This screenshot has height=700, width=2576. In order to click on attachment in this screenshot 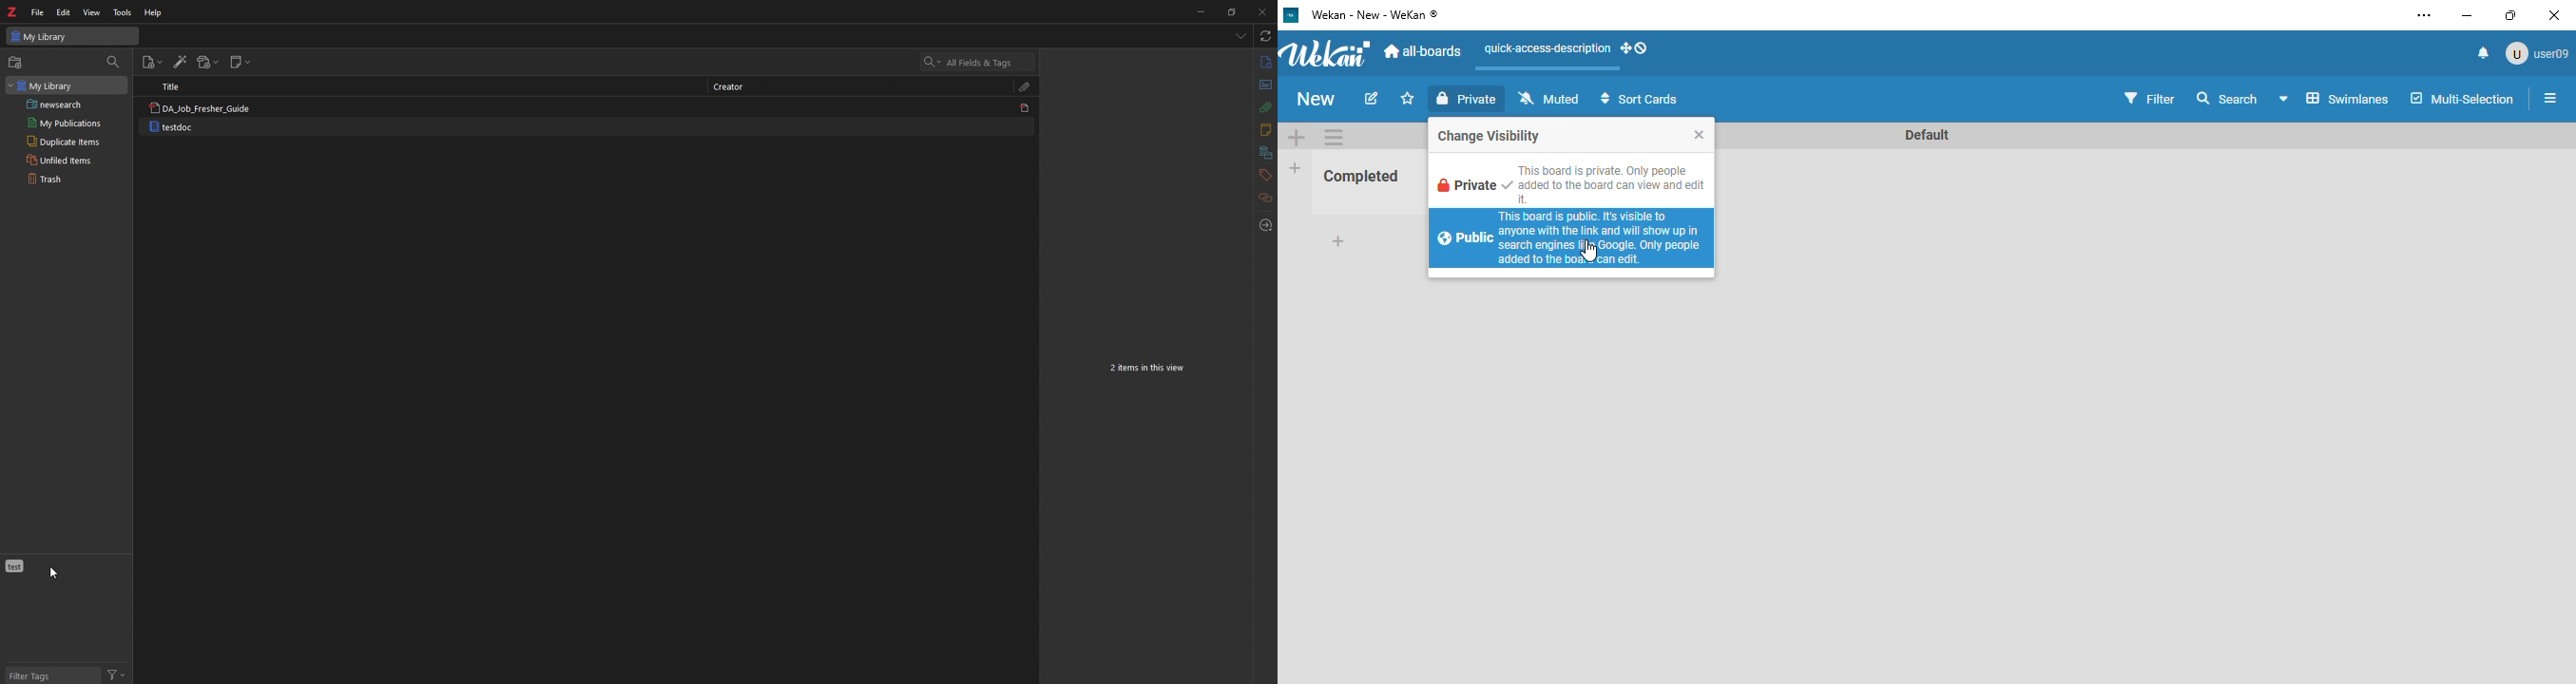, I will do `click(1266, 108)`.